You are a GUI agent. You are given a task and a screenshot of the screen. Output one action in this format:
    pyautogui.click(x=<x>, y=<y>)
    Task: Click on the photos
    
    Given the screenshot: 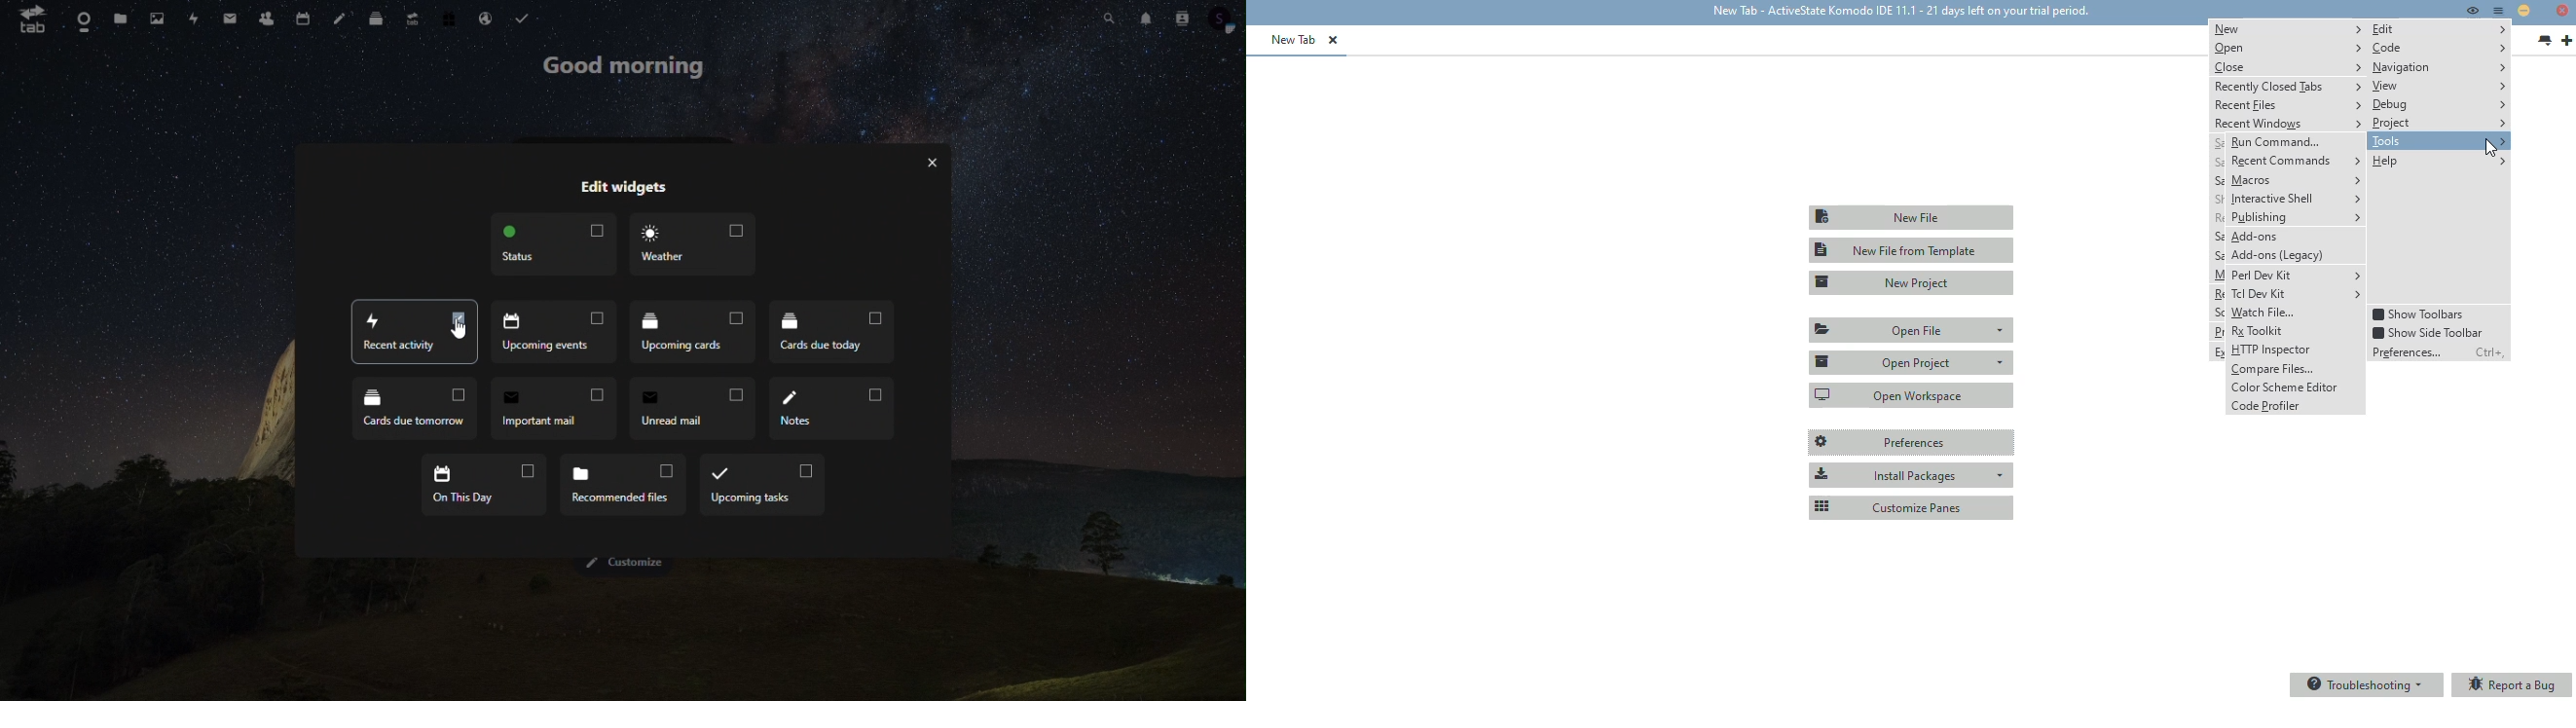 What is the action you would take?
    pyautogui.click(x=160, y=20)
    